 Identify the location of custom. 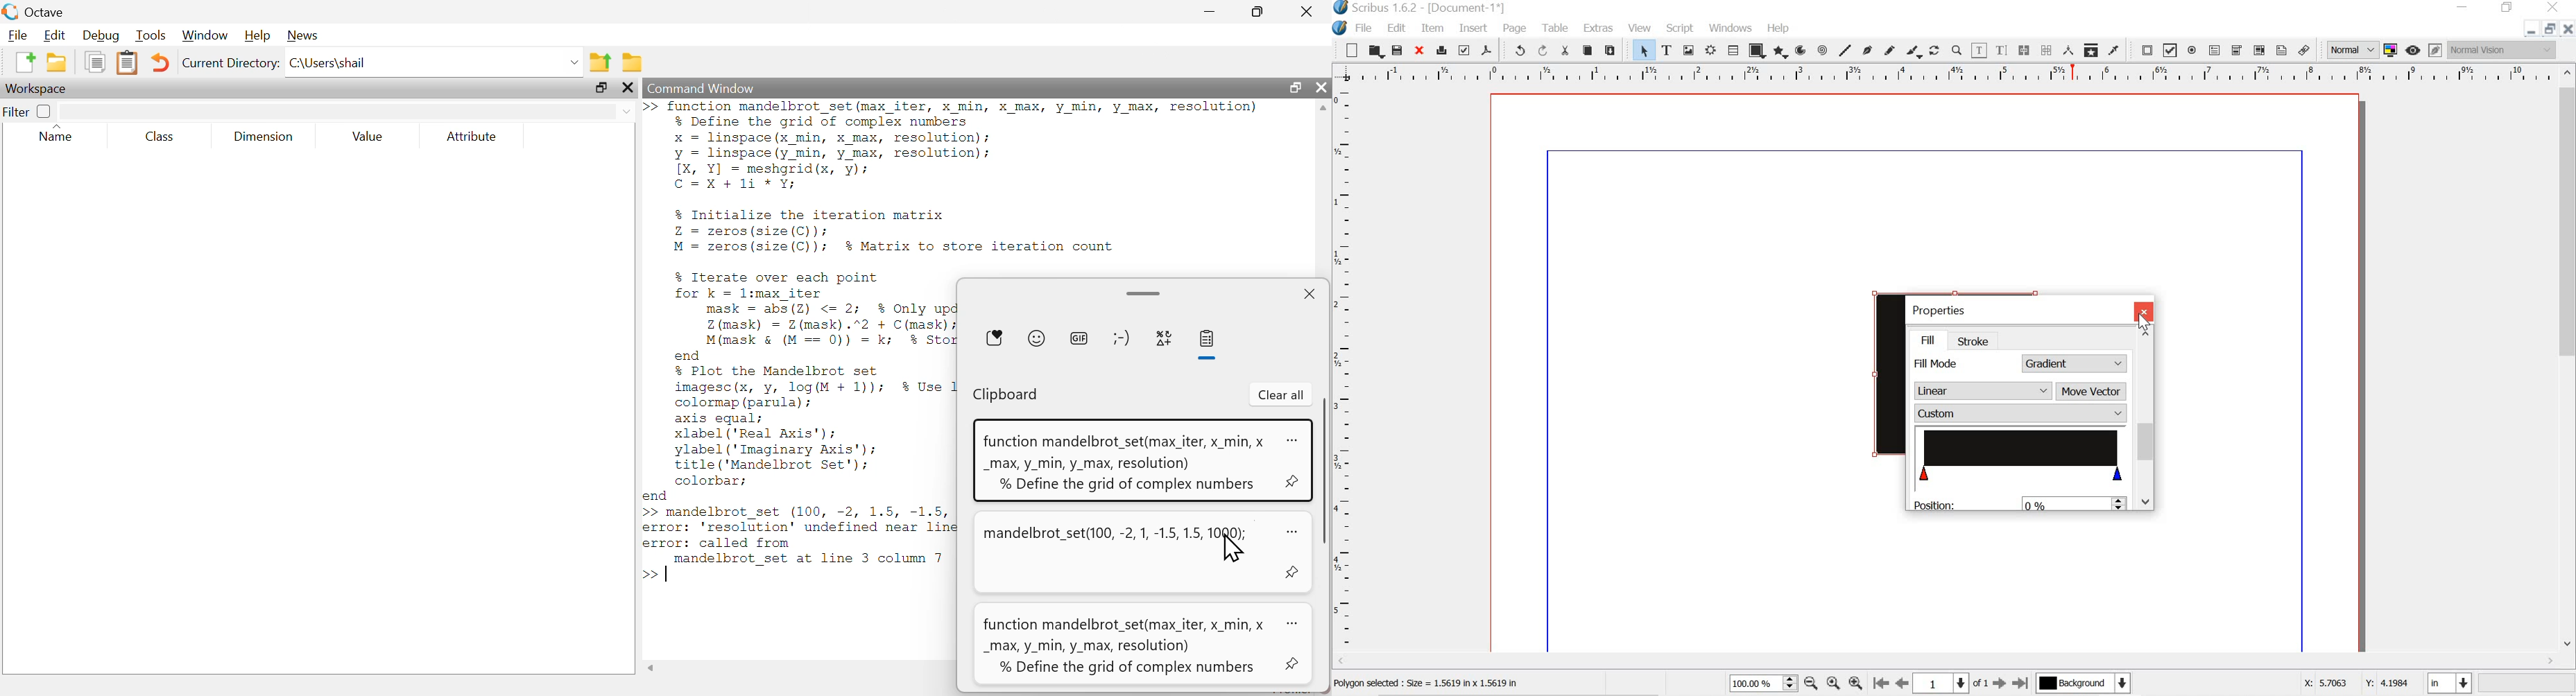
(2020, 414).